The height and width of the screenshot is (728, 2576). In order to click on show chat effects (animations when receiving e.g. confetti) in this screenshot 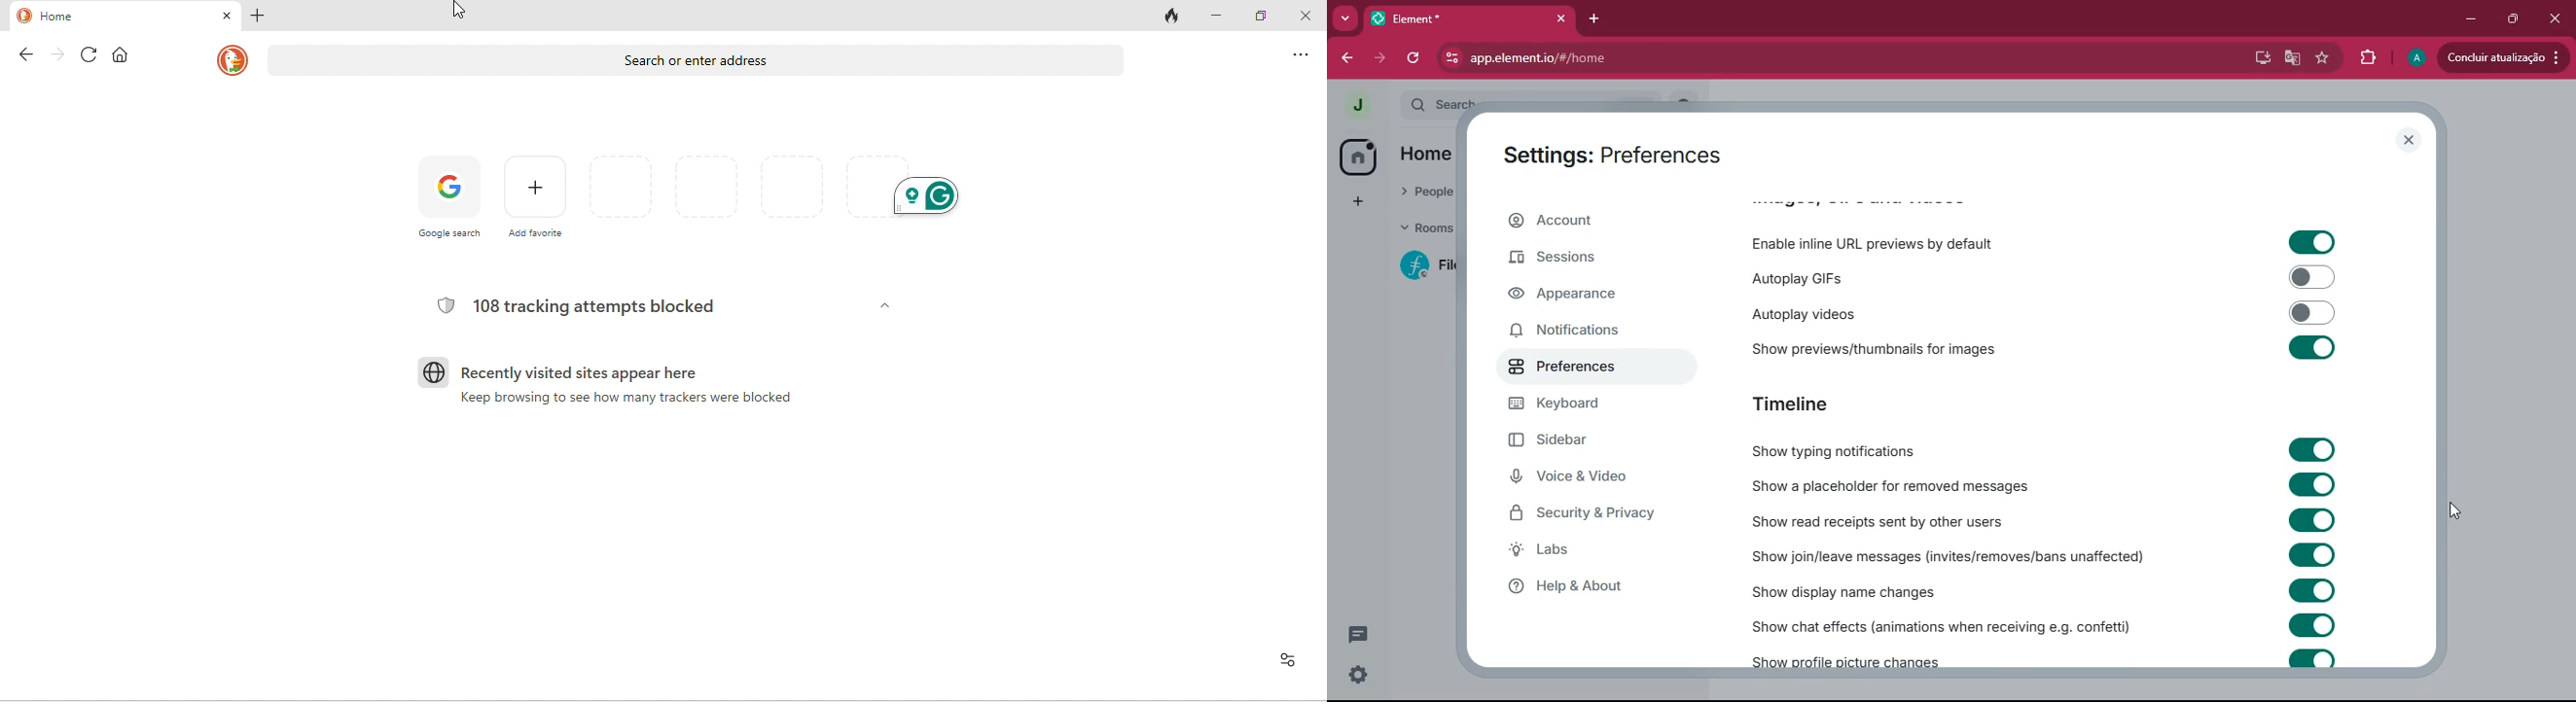, I will do `click(1935, 625)`.